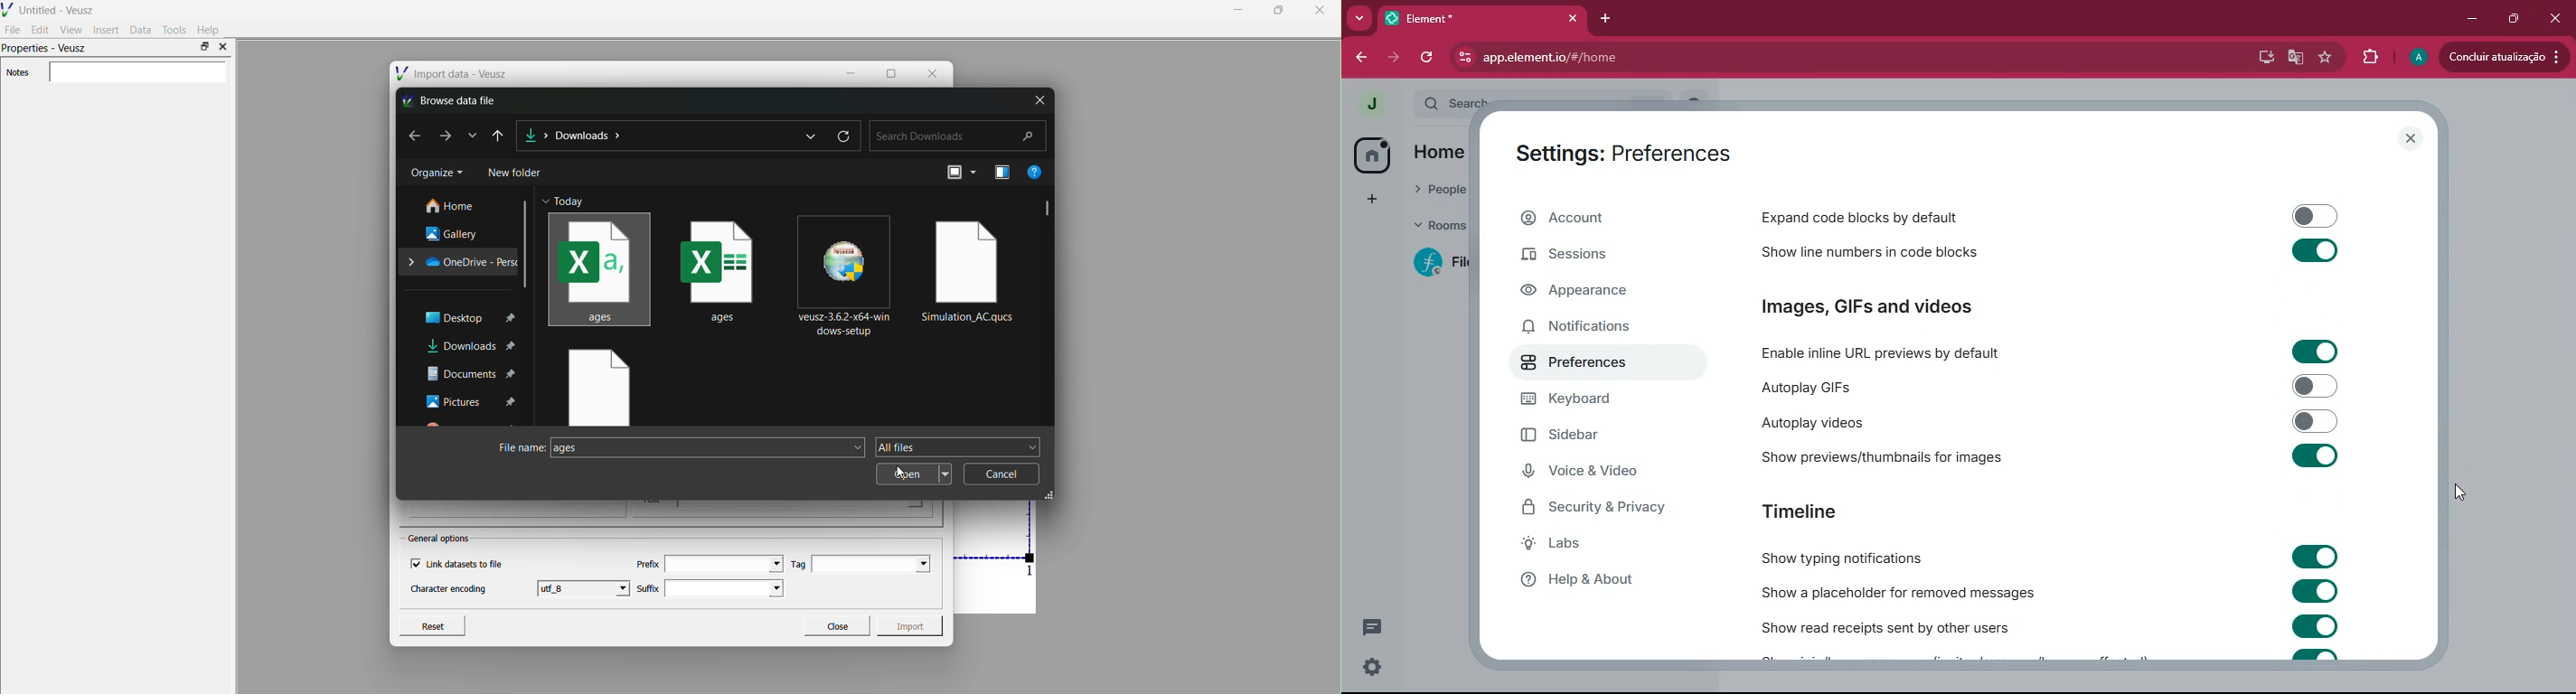 This screenshot has width=2576, height=700. I want to click on forward, so click(447, 135).